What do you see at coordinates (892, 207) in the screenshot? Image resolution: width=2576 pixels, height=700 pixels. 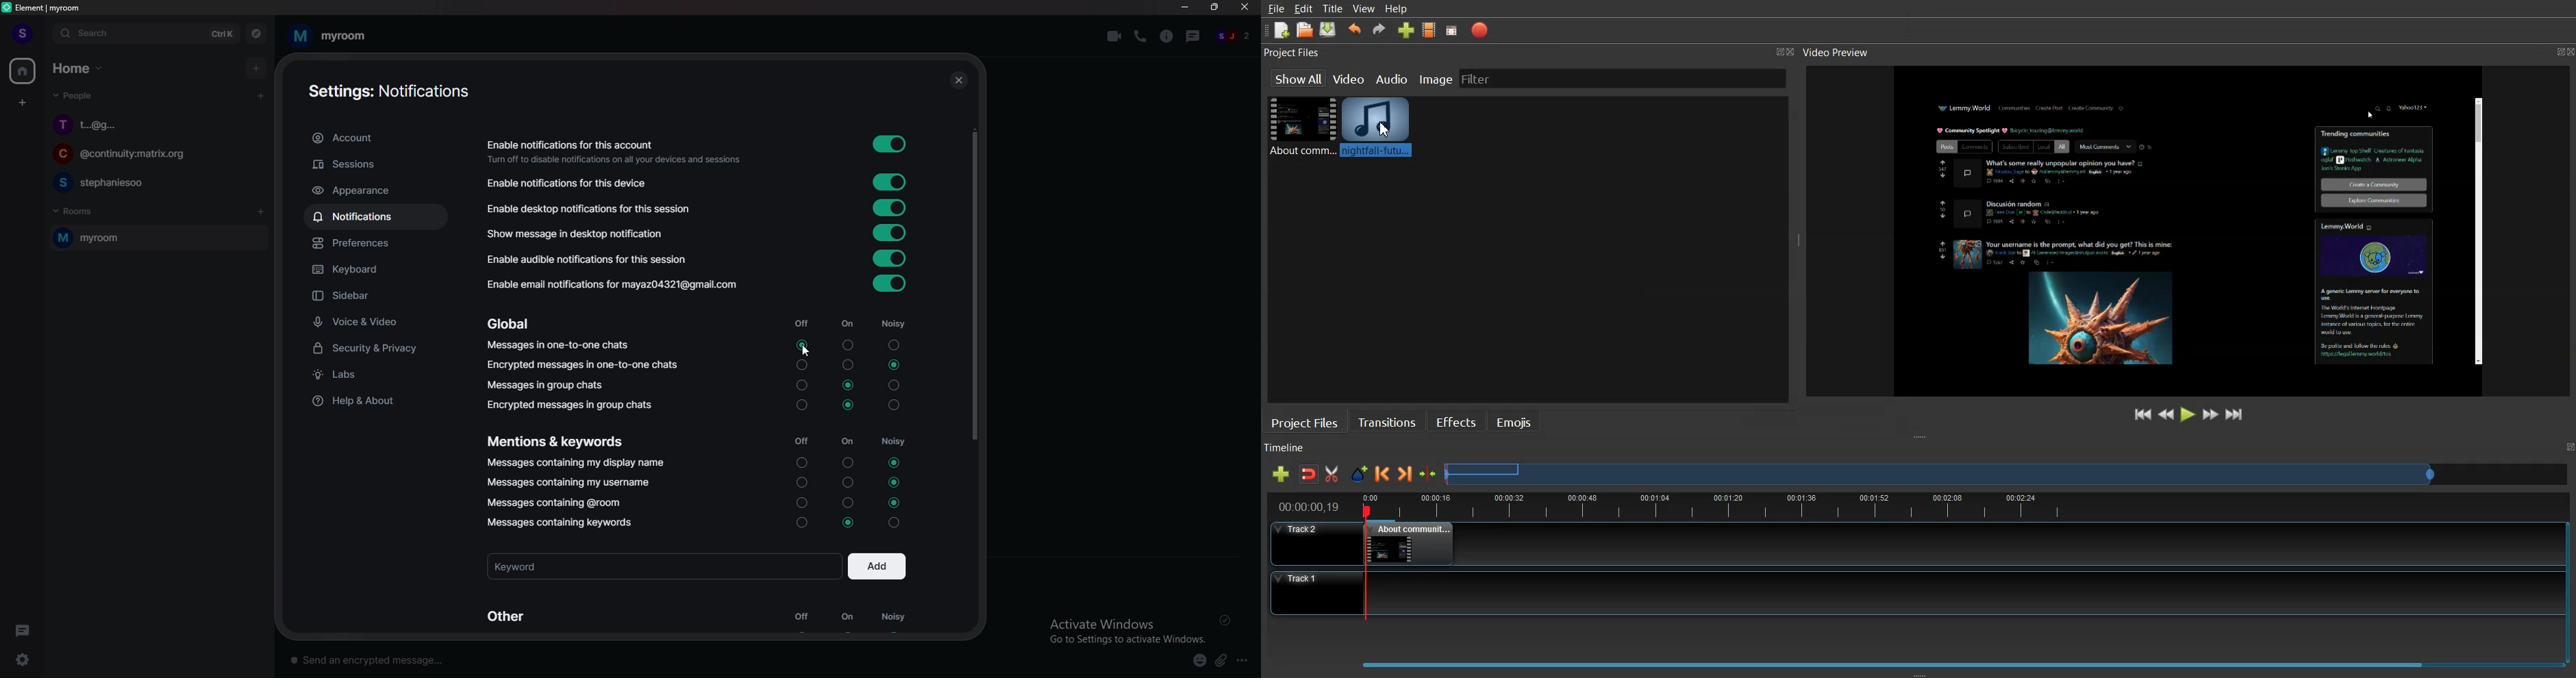 I see `toggle` at bounding box center [892, 207].